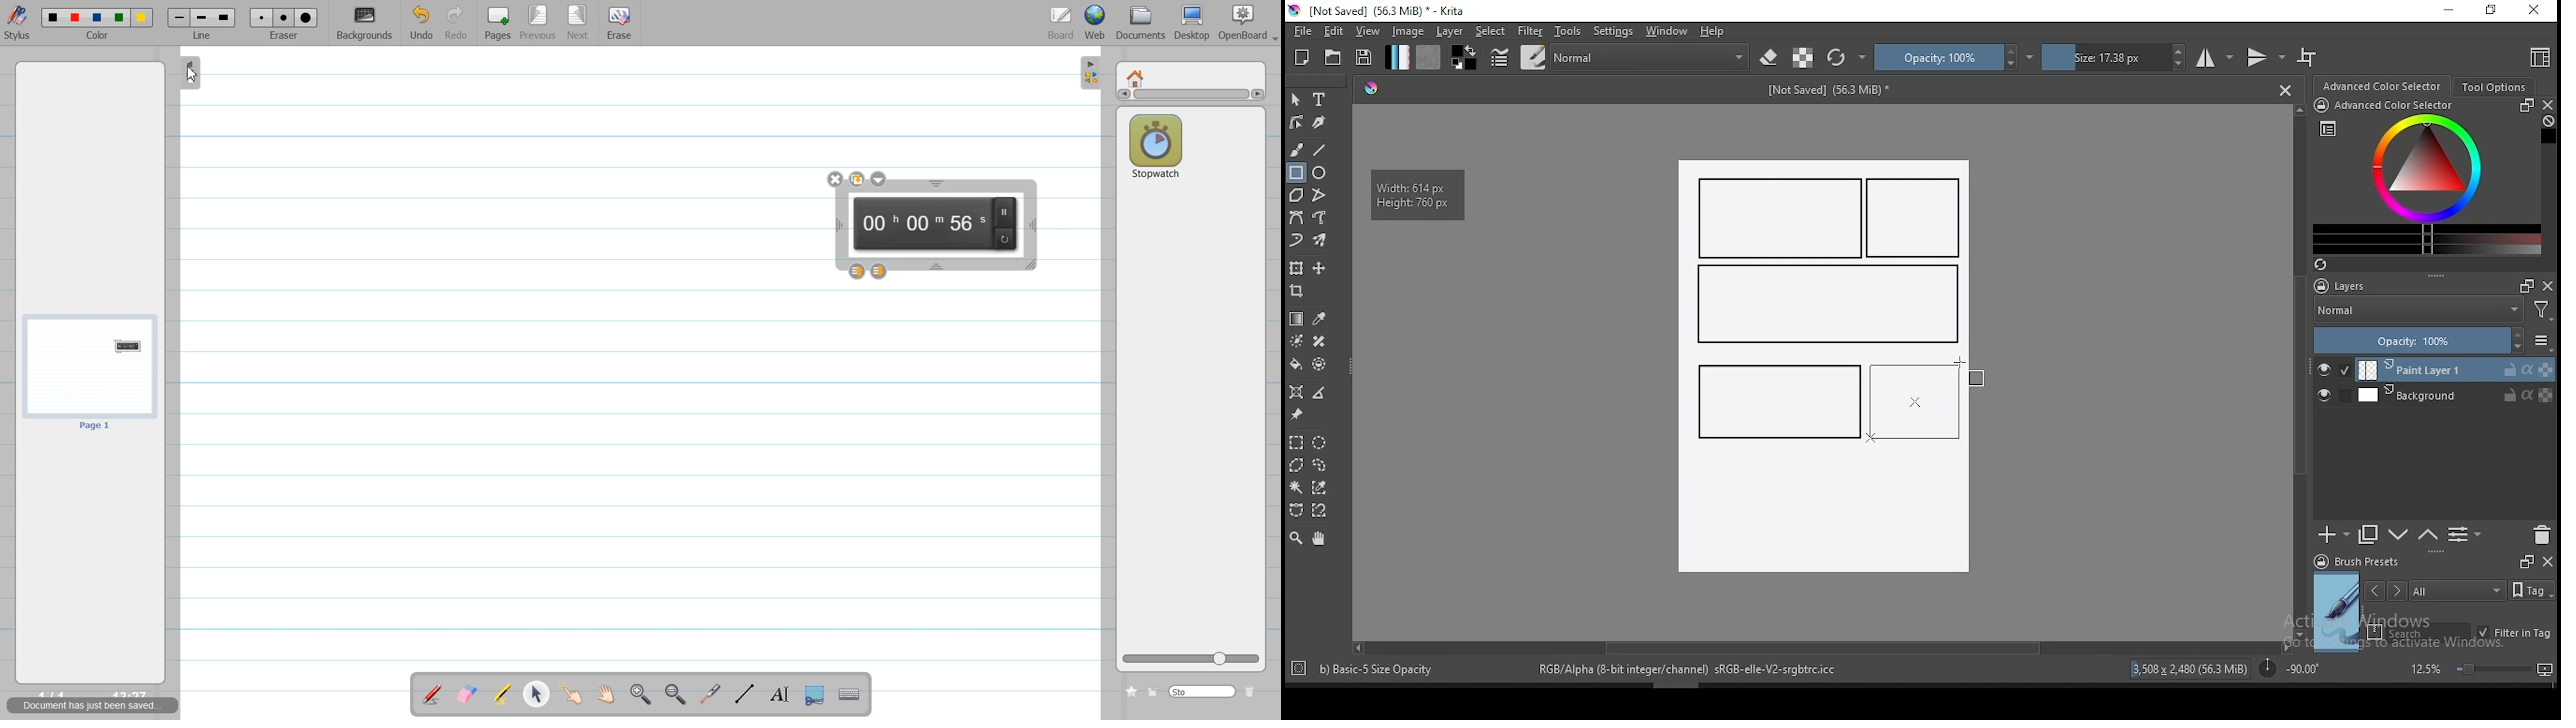  What do you see at coordinates (2399, 537) in the screenshot?
I see `move layer one step up` at bounding box center [2399, 537].